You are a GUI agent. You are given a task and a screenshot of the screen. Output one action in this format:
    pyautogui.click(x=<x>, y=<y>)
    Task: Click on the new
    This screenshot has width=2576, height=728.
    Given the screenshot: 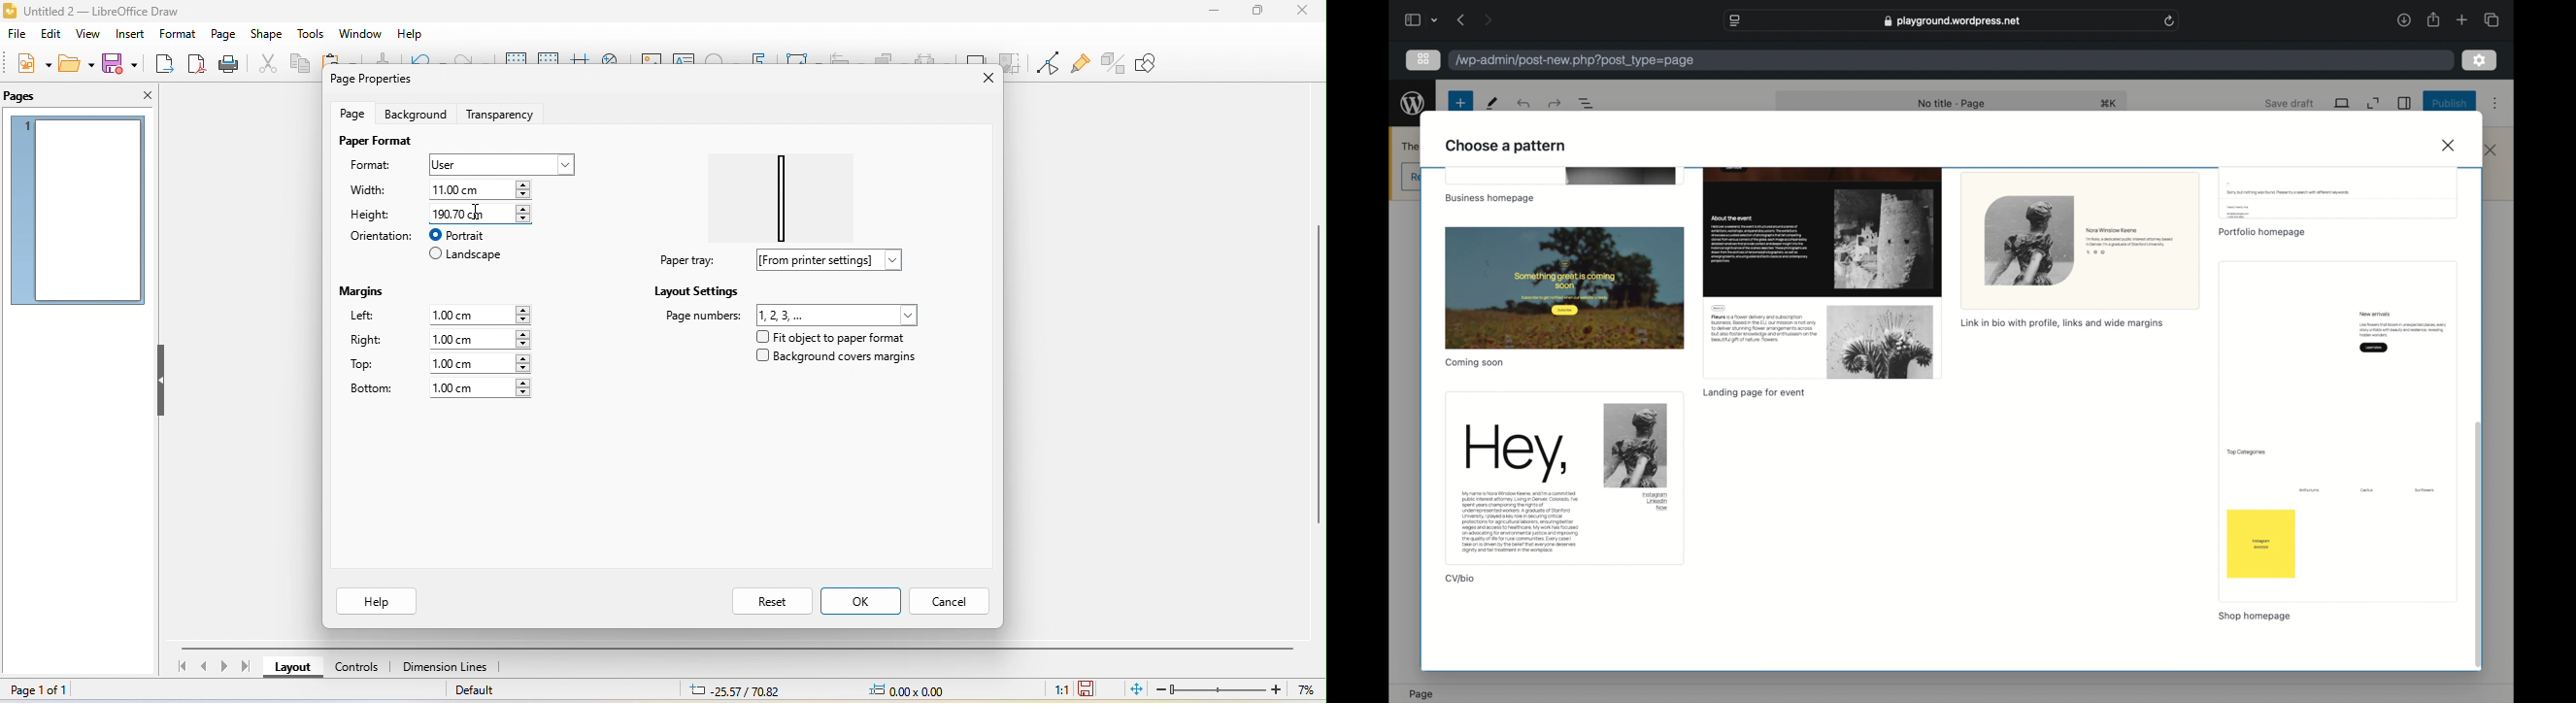 What is the action you would take?
    pyautogui.click(x=31, y=64)
    